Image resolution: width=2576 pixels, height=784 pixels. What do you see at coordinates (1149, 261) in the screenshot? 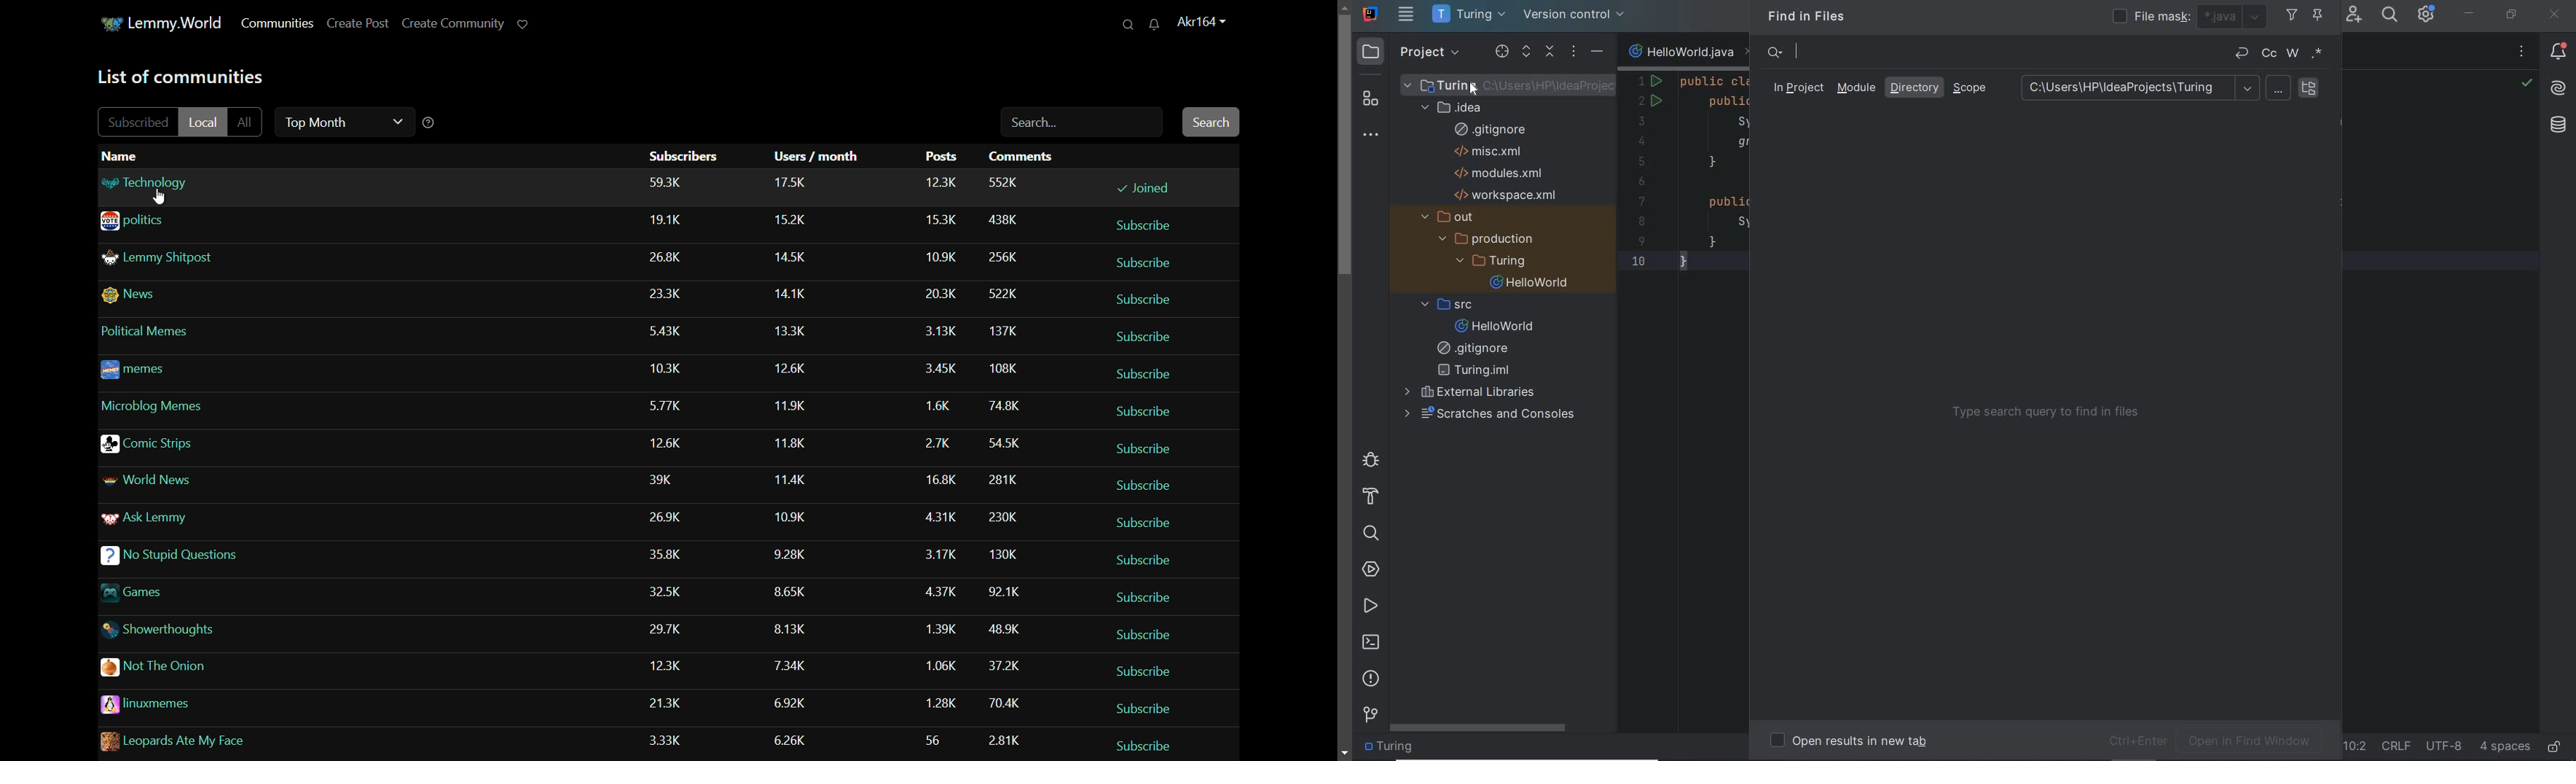
I see `subscribe/unsubscribe` at bounding box center [1149, 261].